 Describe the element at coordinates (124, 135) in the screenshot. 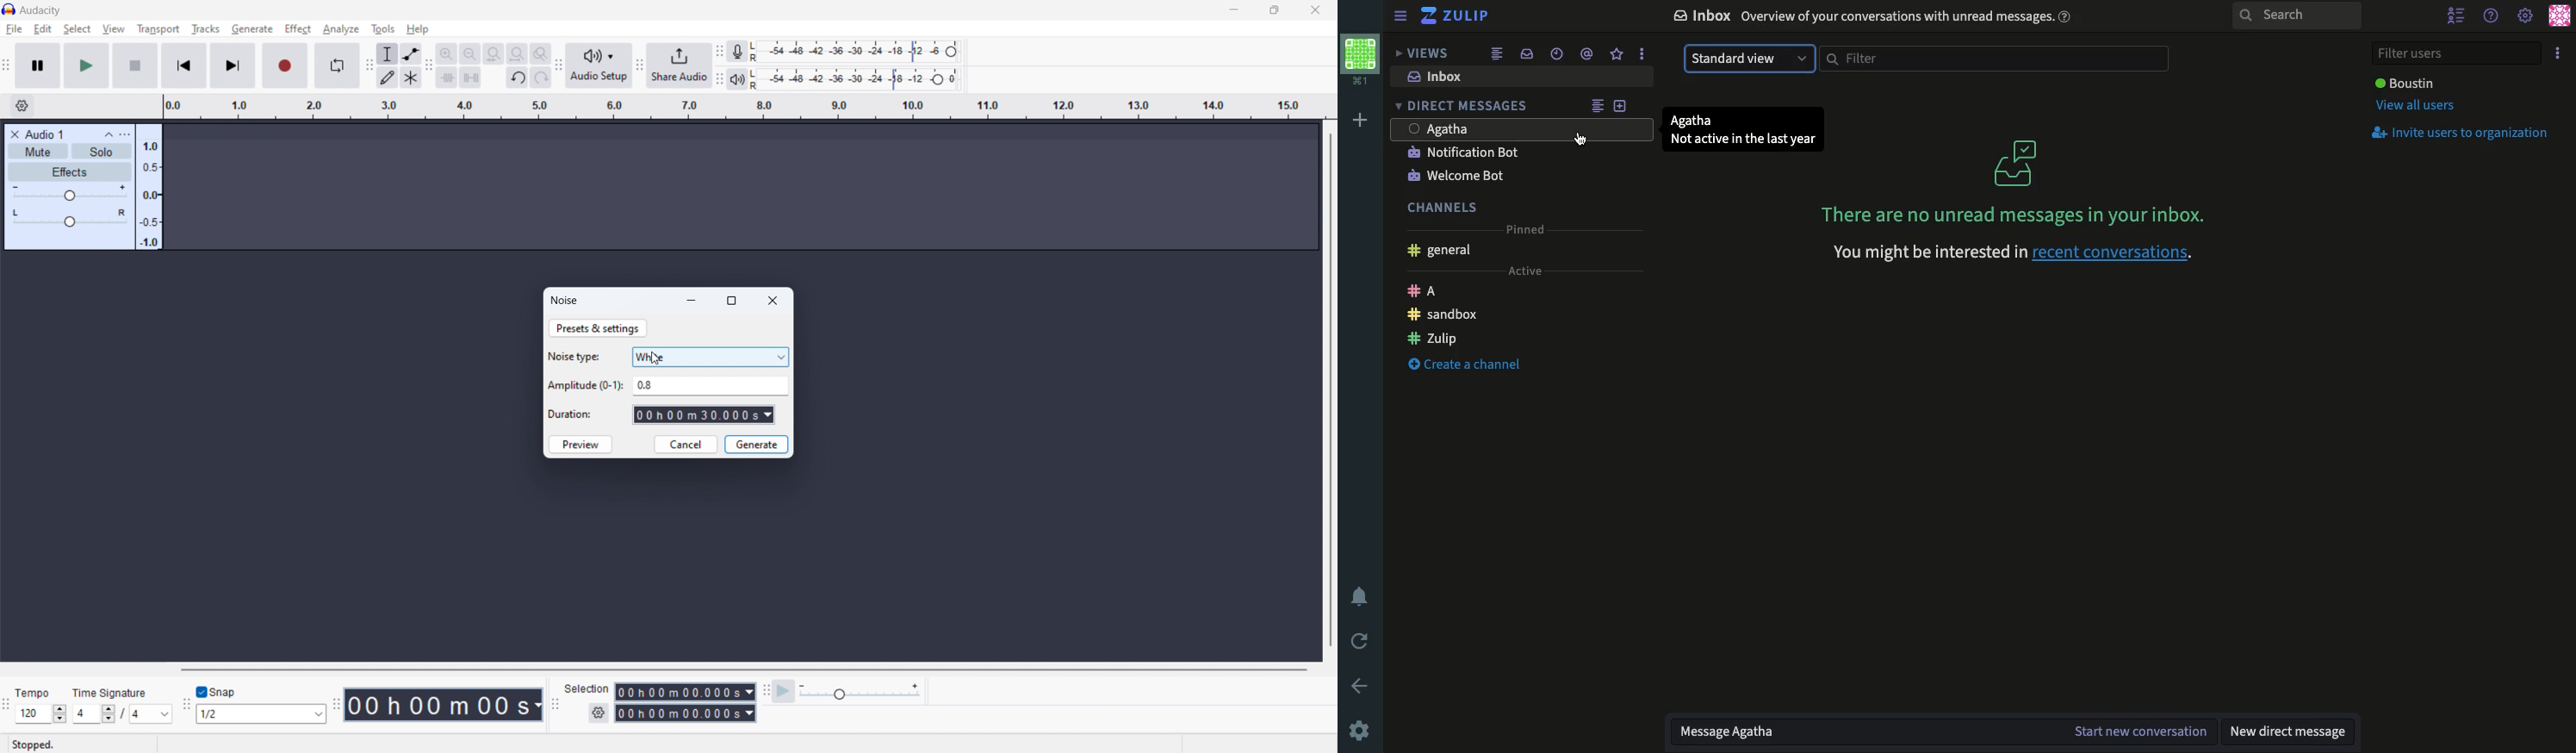

I see `options` at that location.